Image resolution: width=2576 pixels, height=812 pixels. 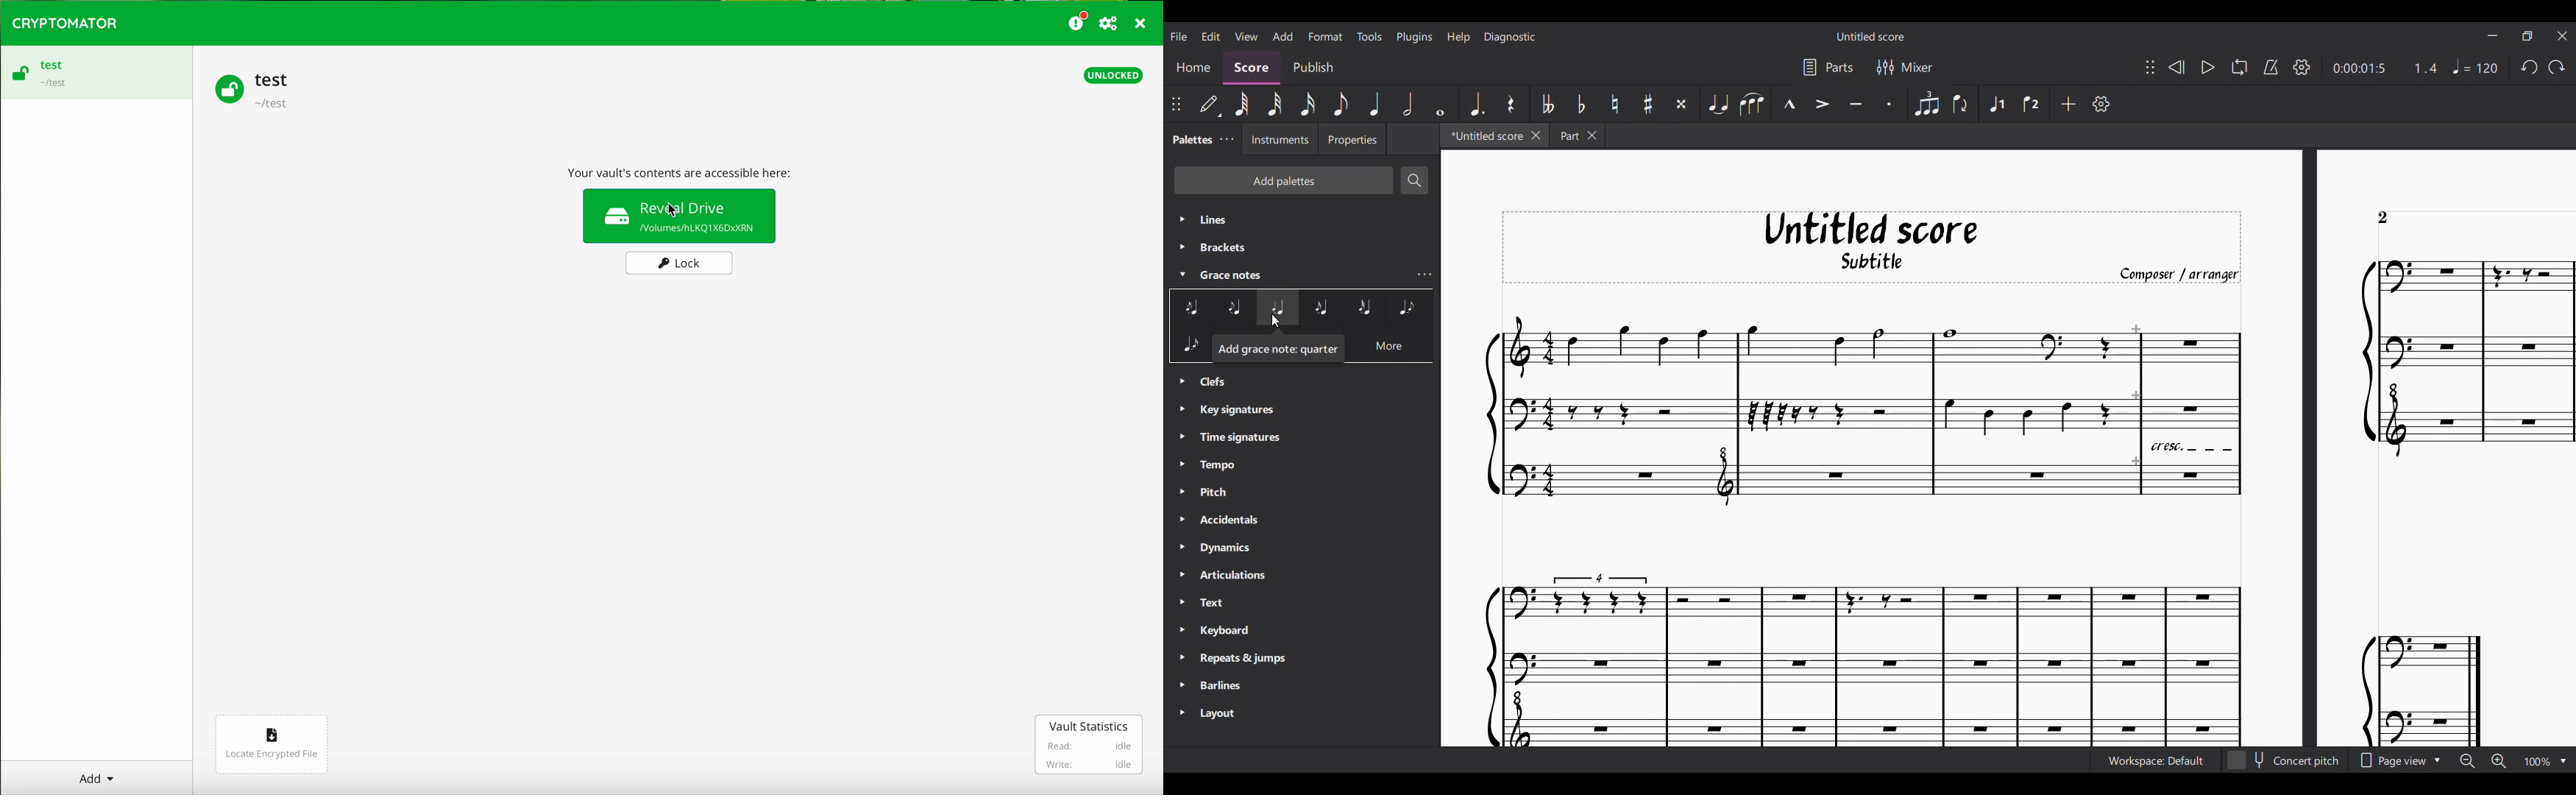 What do you see at coordinates (1511, 104) in the screenshot?
I see `Rest` at bounding box center [1511, 104].